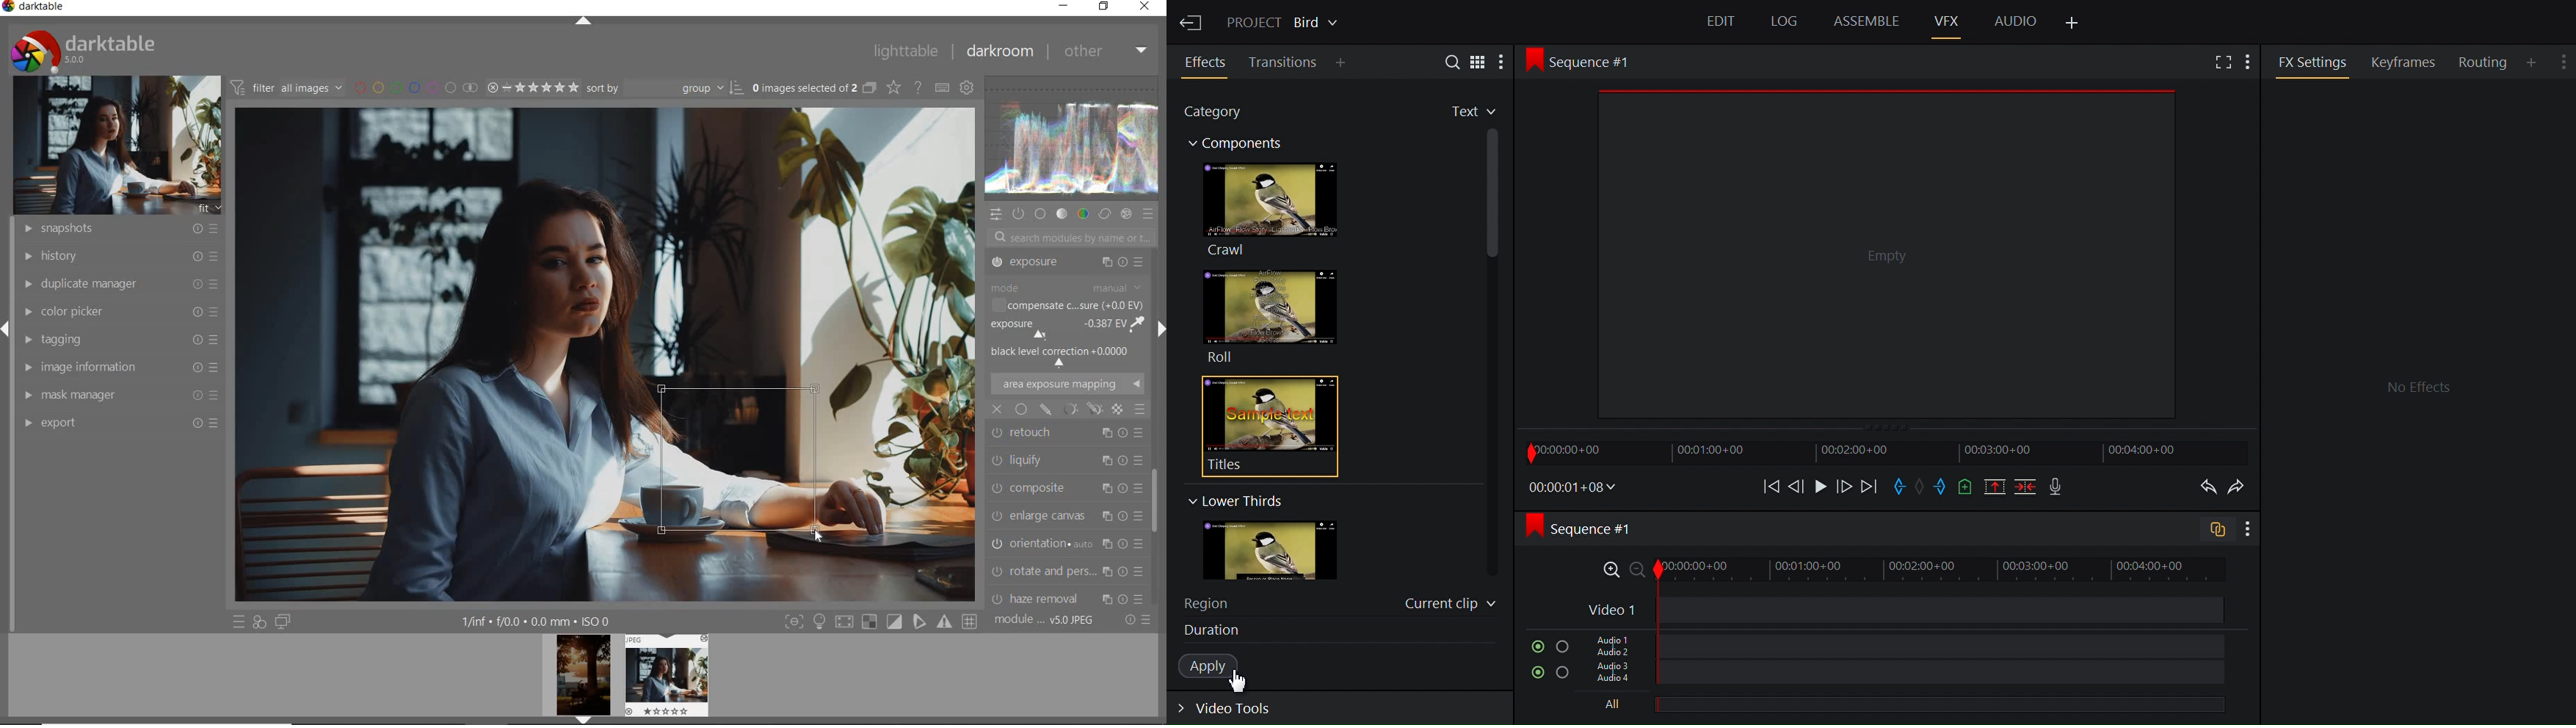  I want to click on IMAGE, so click(114, 144).